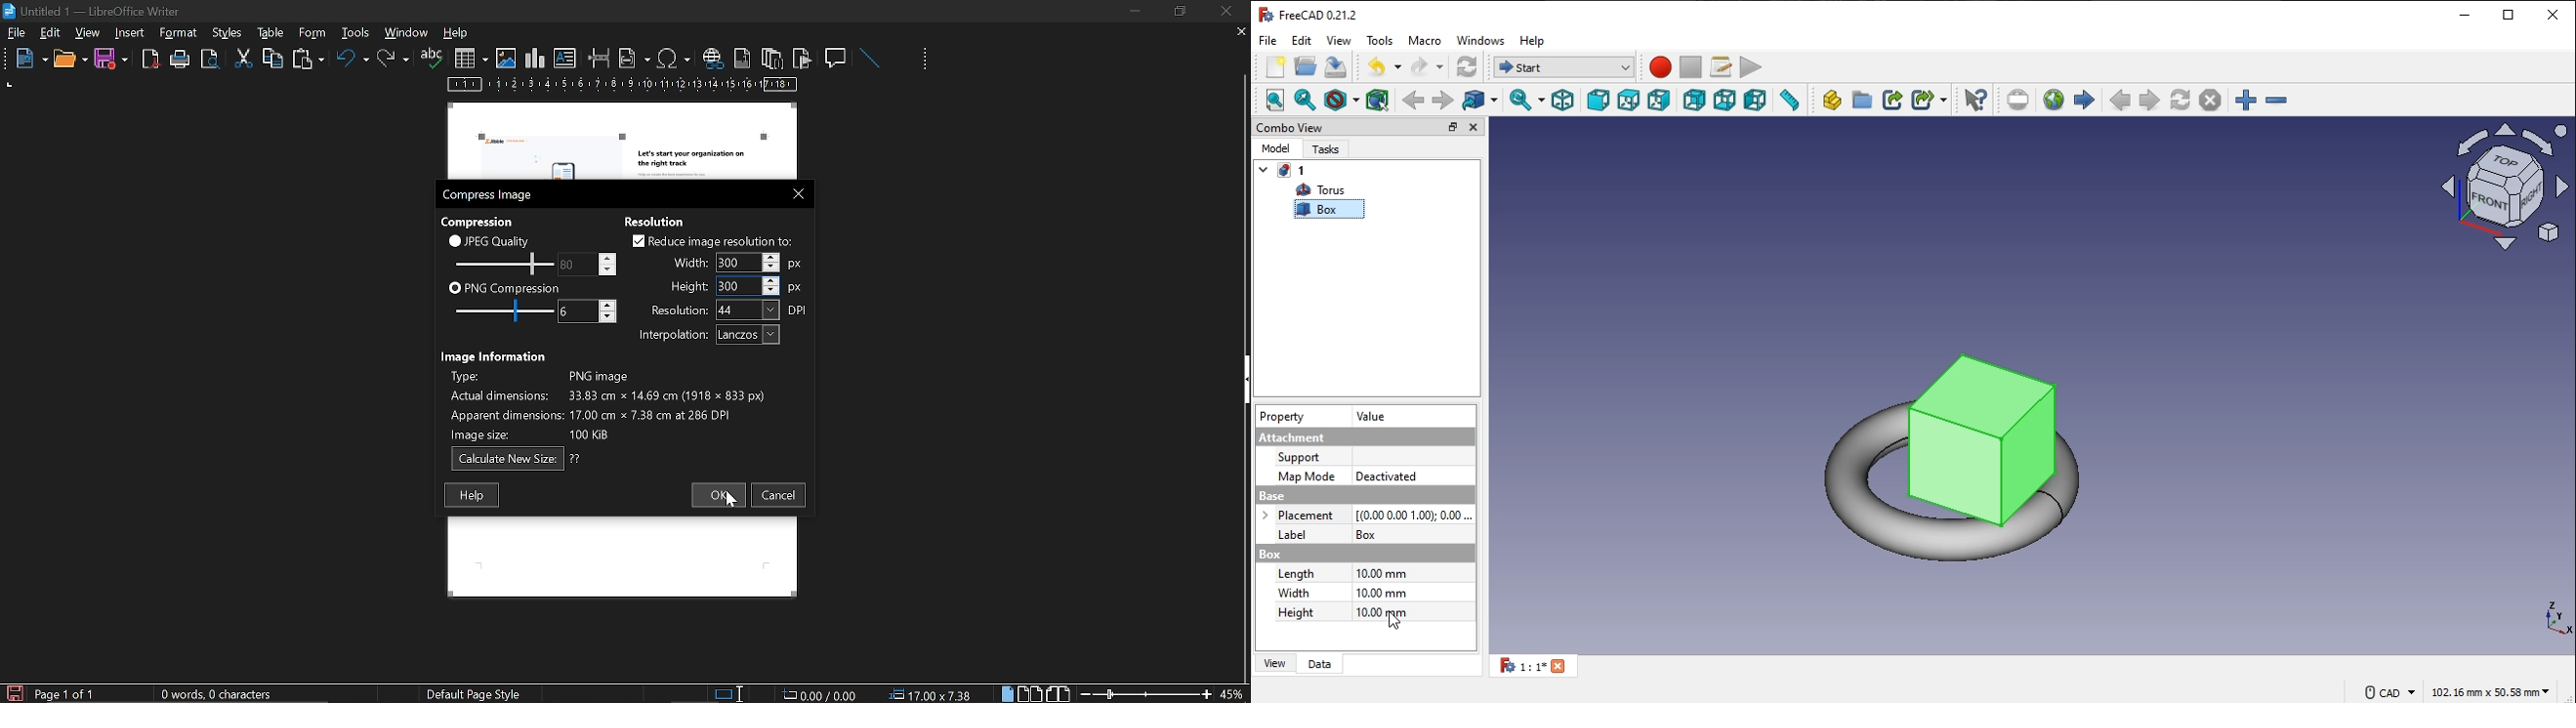 The width and height of the screenshot is (2576, 728). Describe the element at coordinates (732, 501) in the screenshot. I see `Cursor` at that location.